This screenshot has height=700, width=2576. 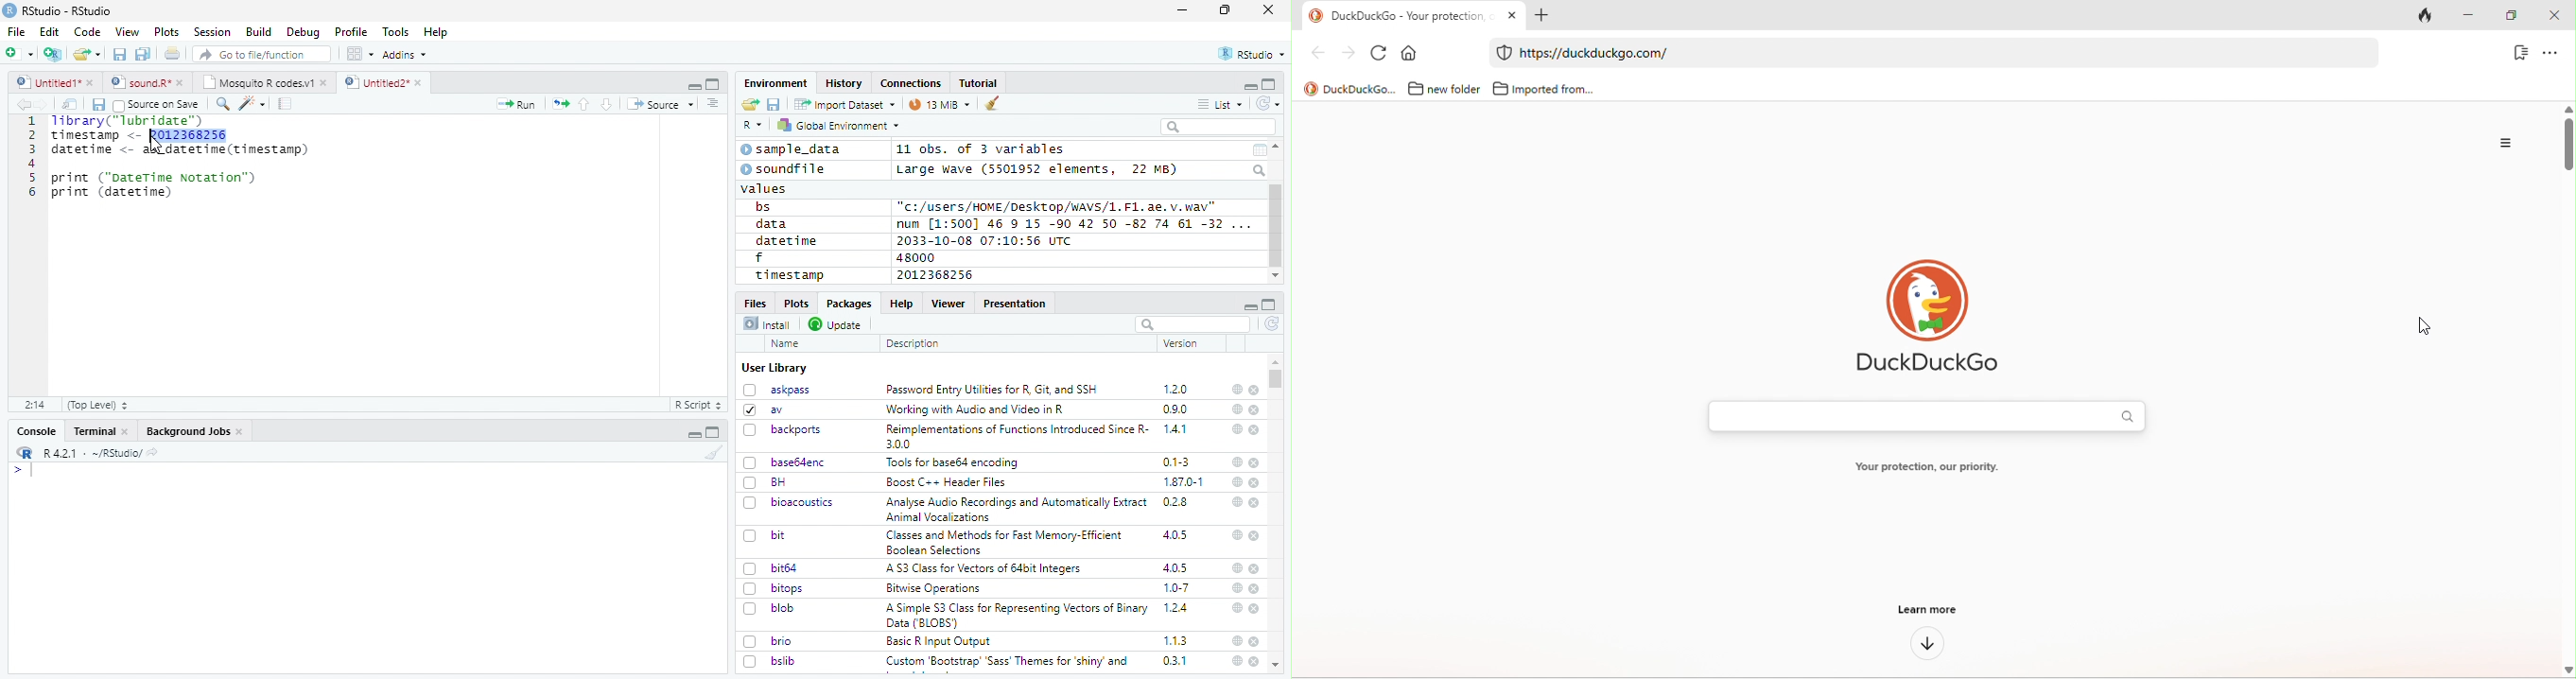 What do you see at coordinates (1235, 607) in the screenshot?
I see `help` at bounding box center [1235, 607].